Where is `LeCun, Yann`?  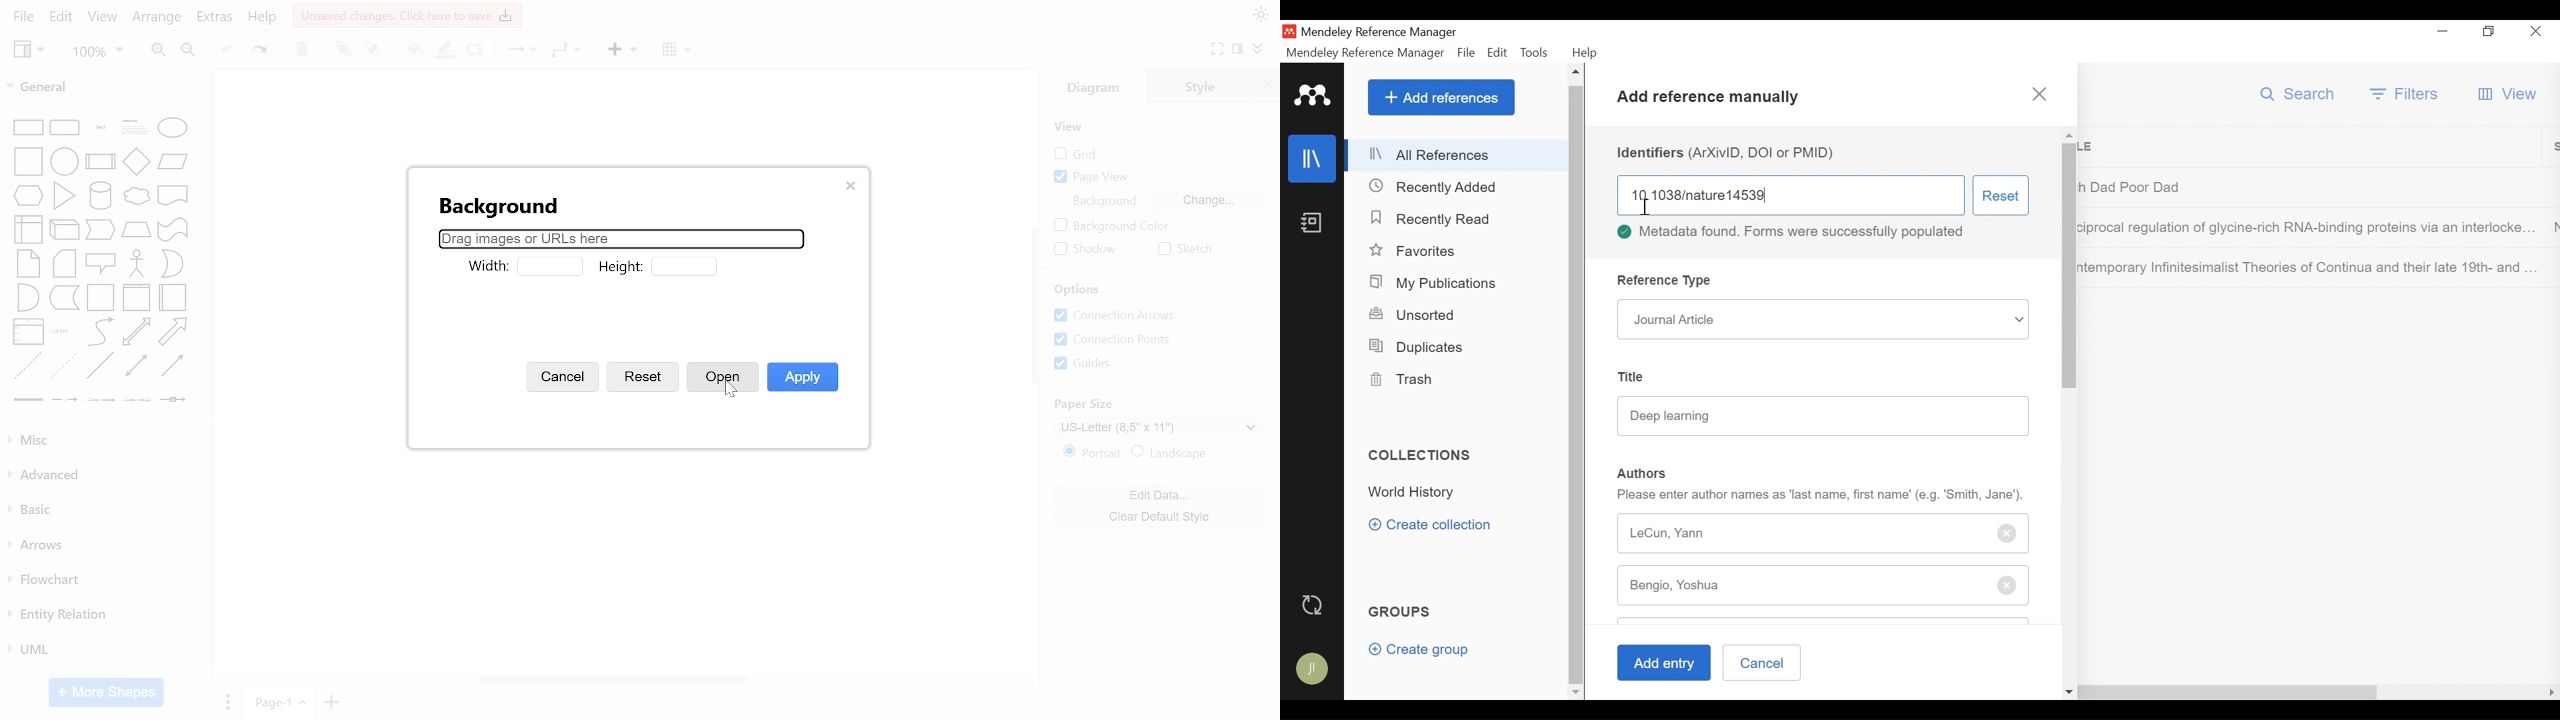 LeCun, Yann is located at coordinates (1825, 532).